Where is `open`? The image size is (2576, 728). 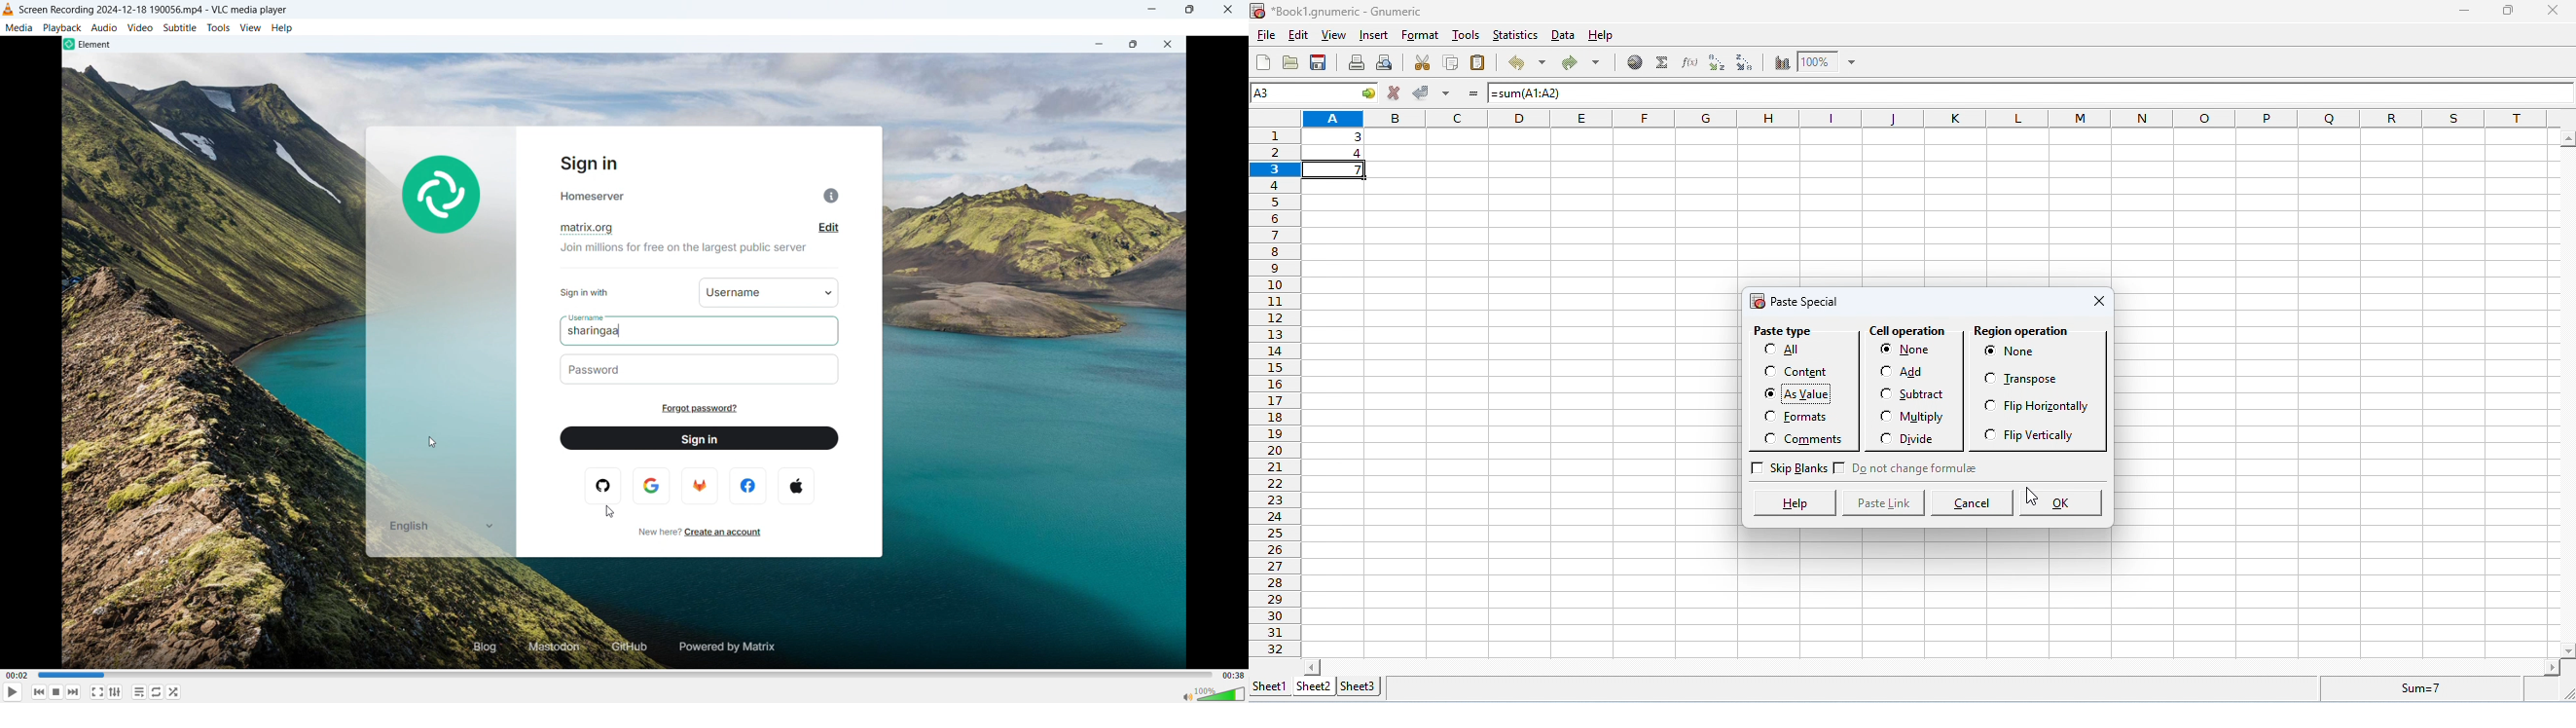 open is located at coordinates (1290, 62).